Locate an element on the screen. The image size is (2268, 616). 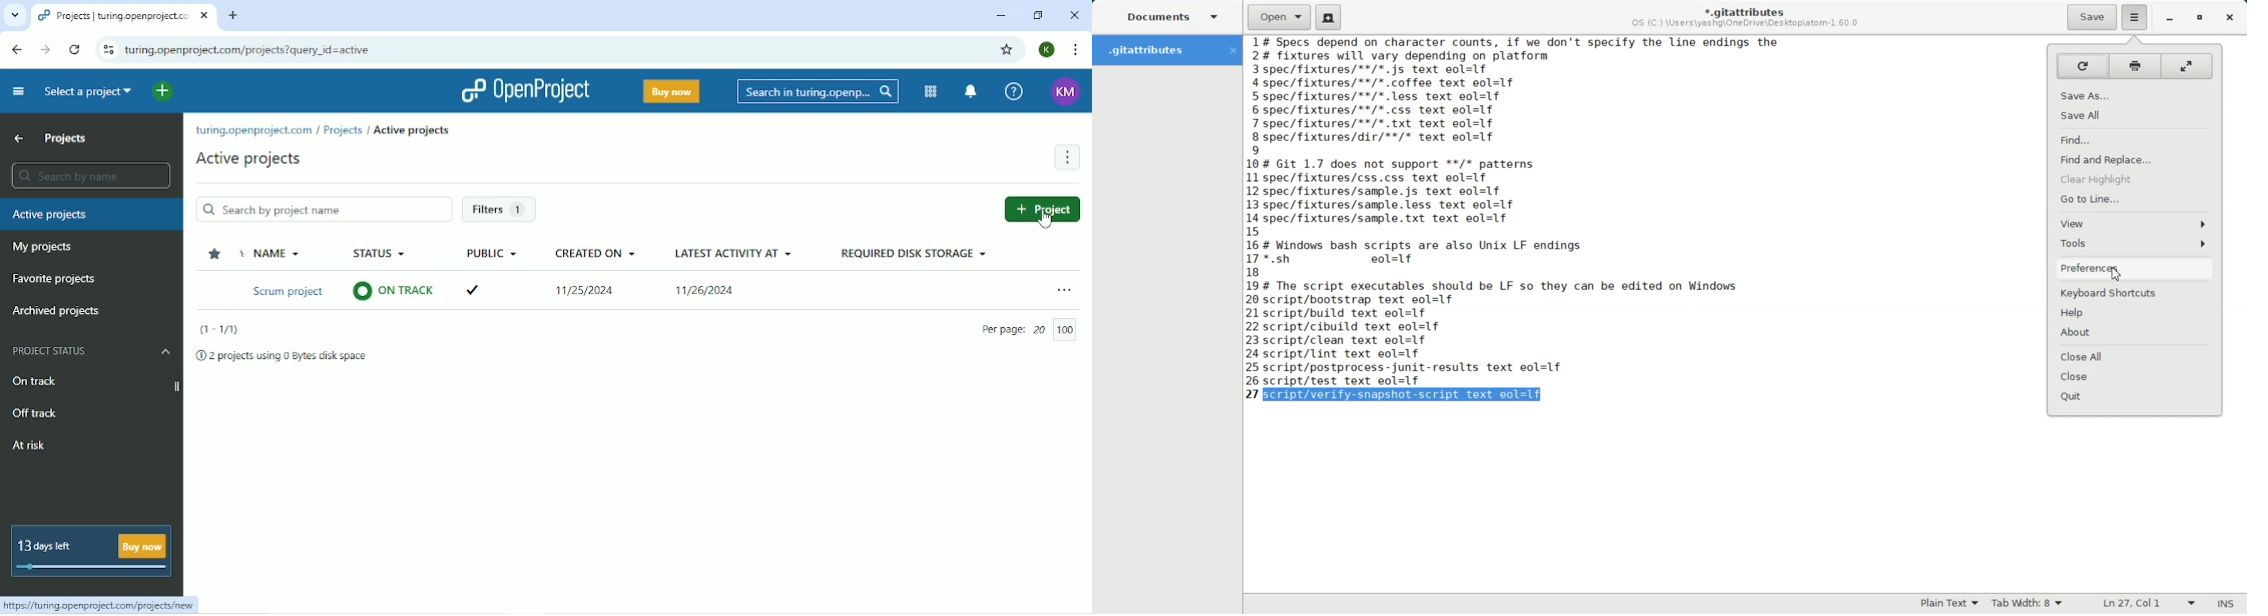
Add project is located at coordinates (1044, 209).